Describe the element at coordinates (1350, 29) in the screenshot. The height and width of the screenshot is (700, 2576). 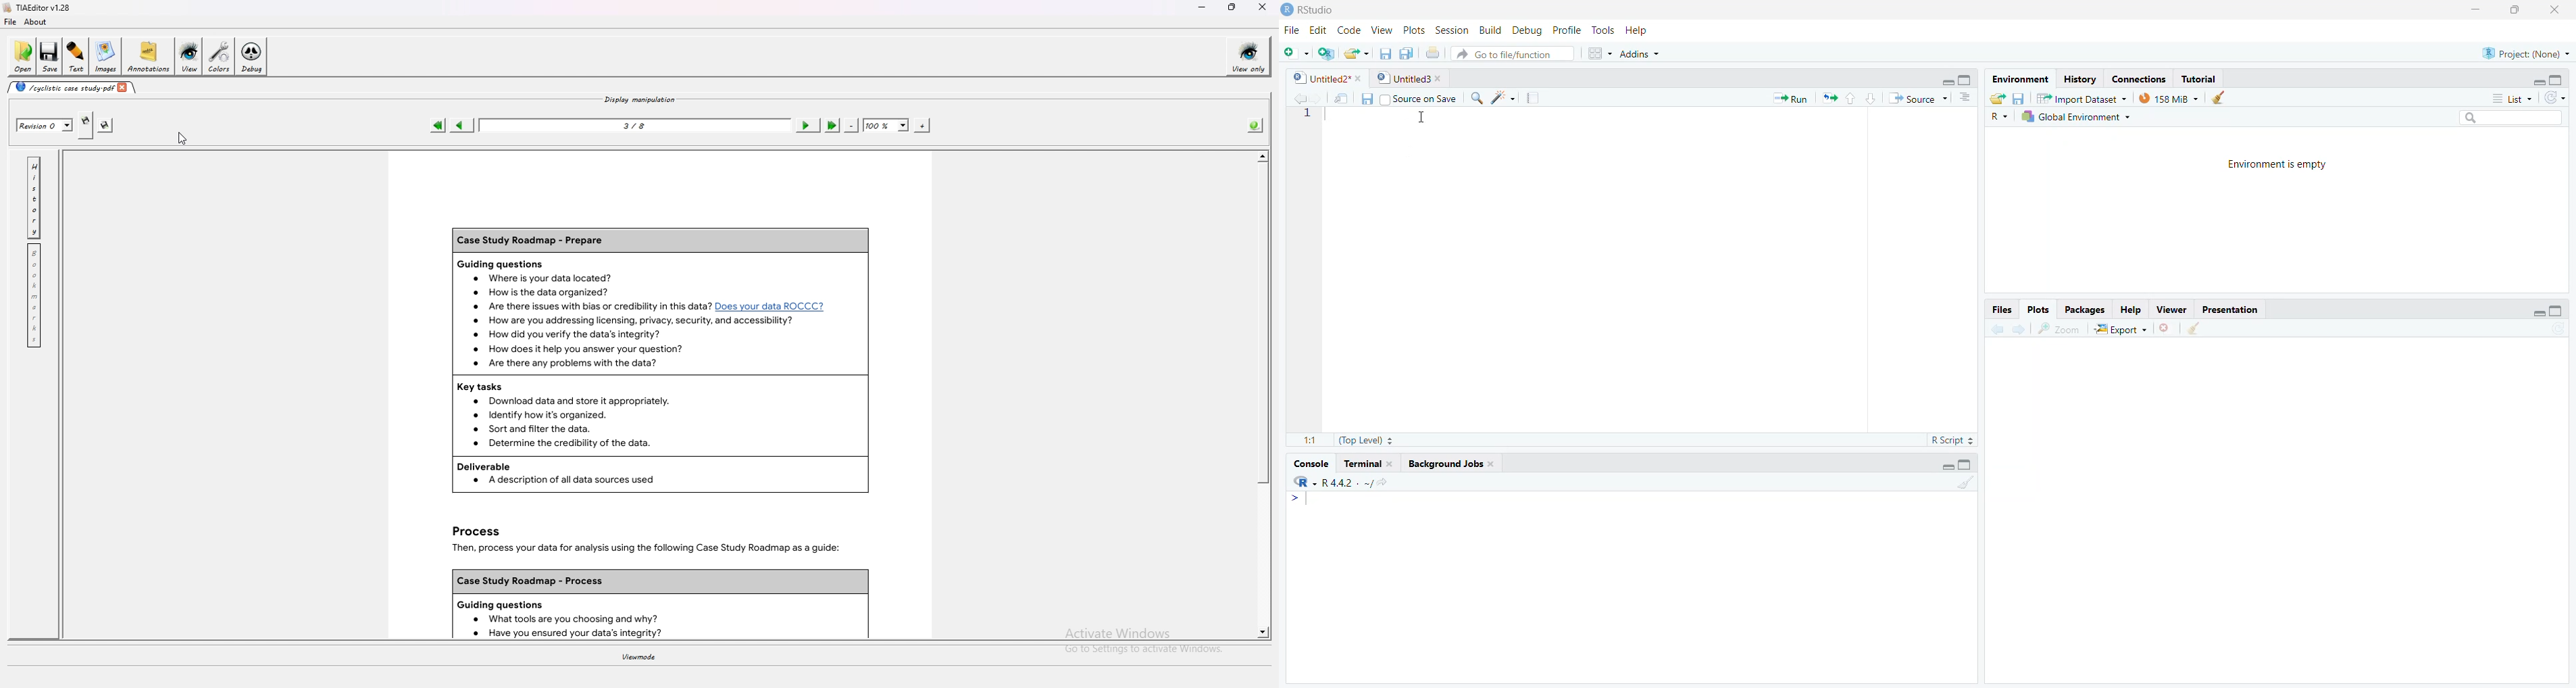
I see `Code` at that location.